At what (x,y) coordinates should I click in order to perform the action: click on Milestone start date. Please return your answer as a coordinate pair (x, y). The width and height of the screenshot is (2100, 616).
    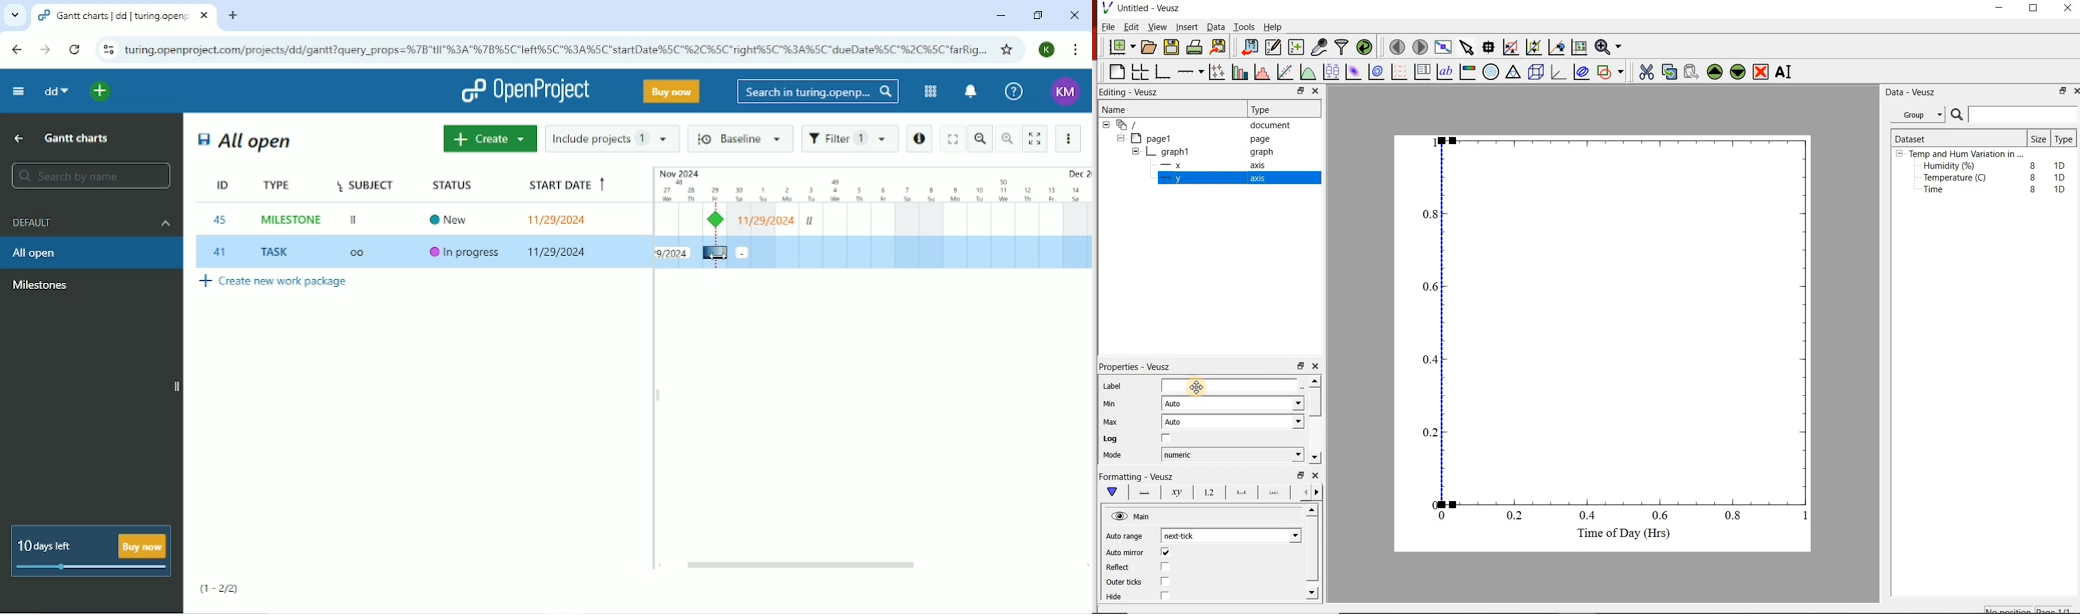
    Looking at the image, I should click on (767, 221).